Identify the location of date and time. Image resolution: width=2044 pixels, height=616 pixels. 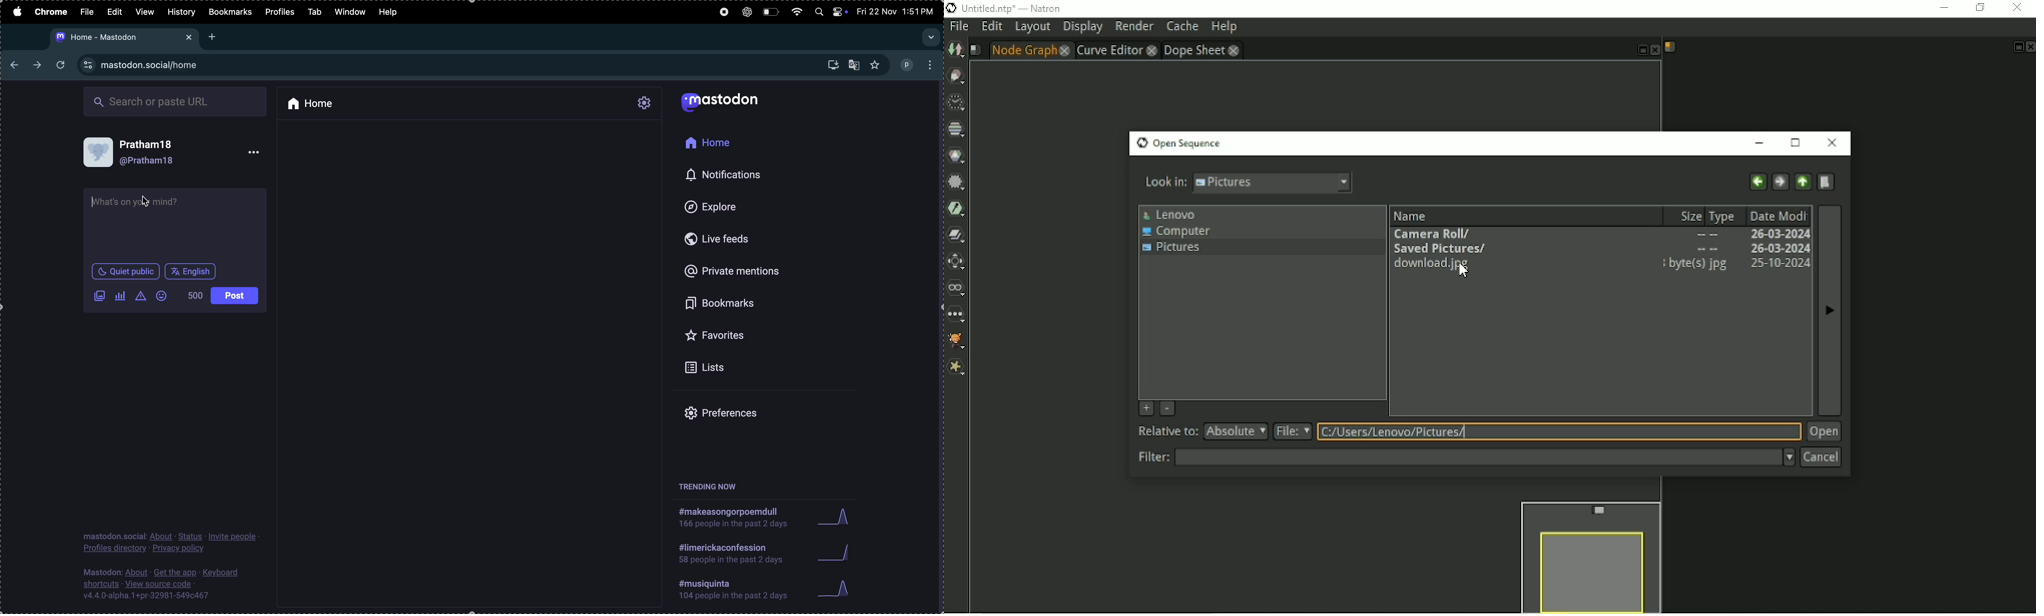
(895, 11).